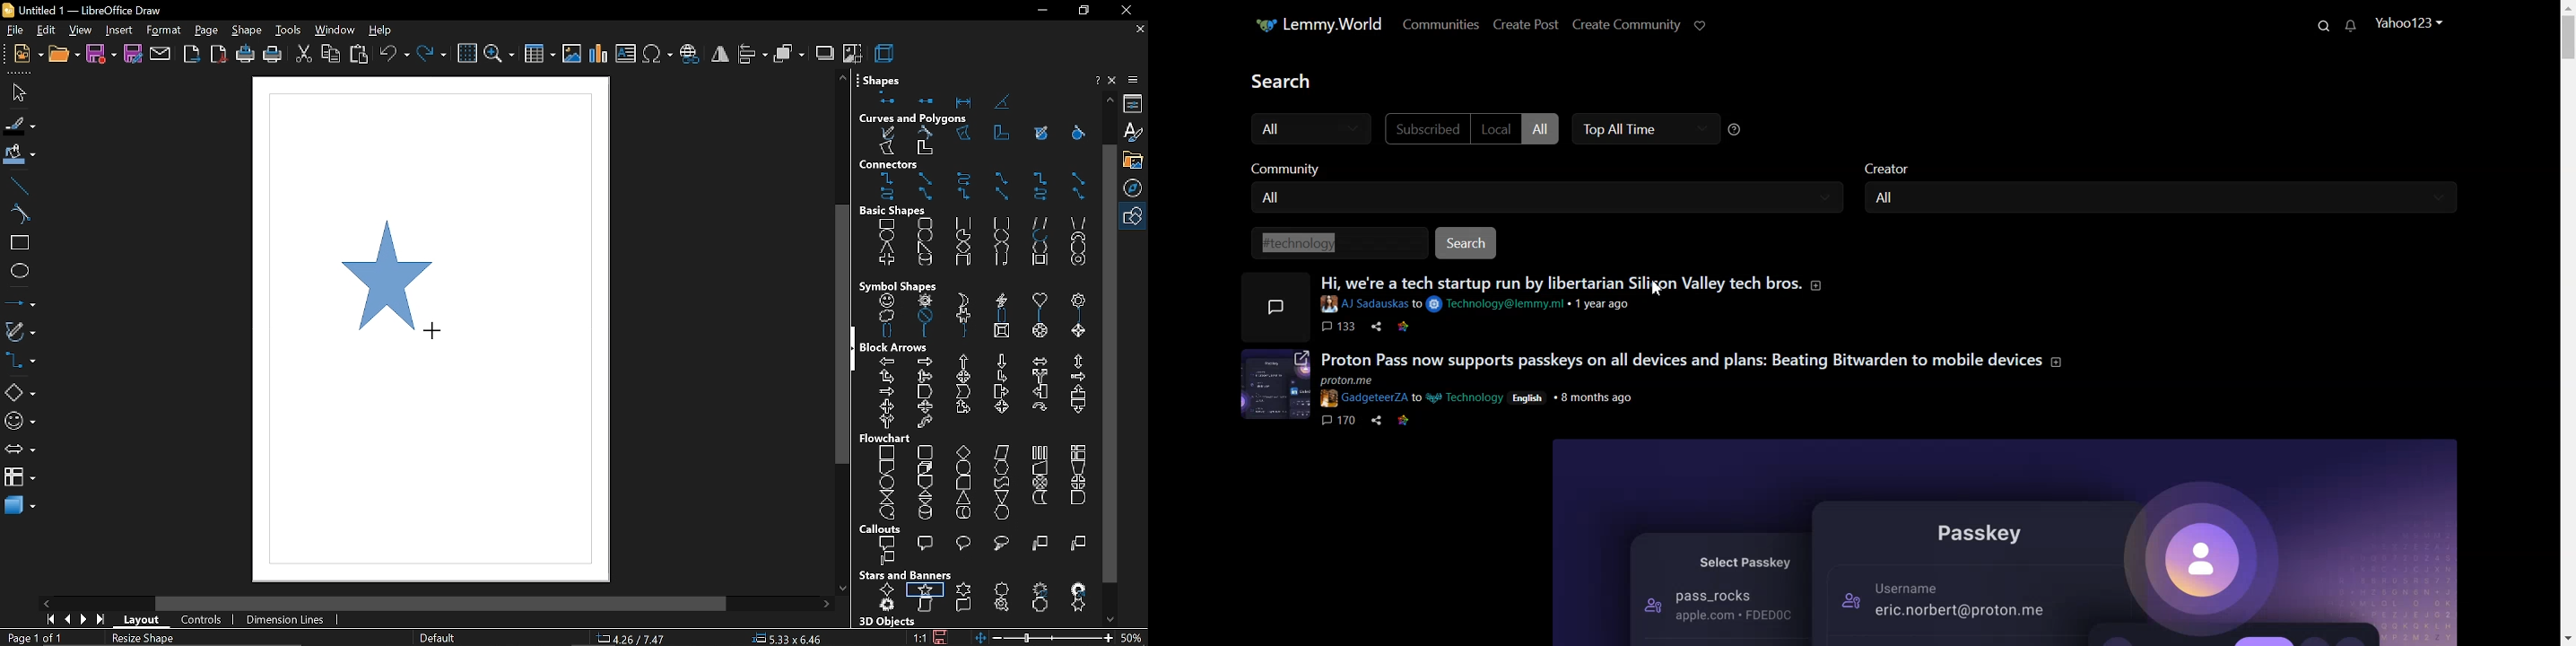 The image size is (2576, 672). I want to click on horizontal scroll bar, so click(437, 602).